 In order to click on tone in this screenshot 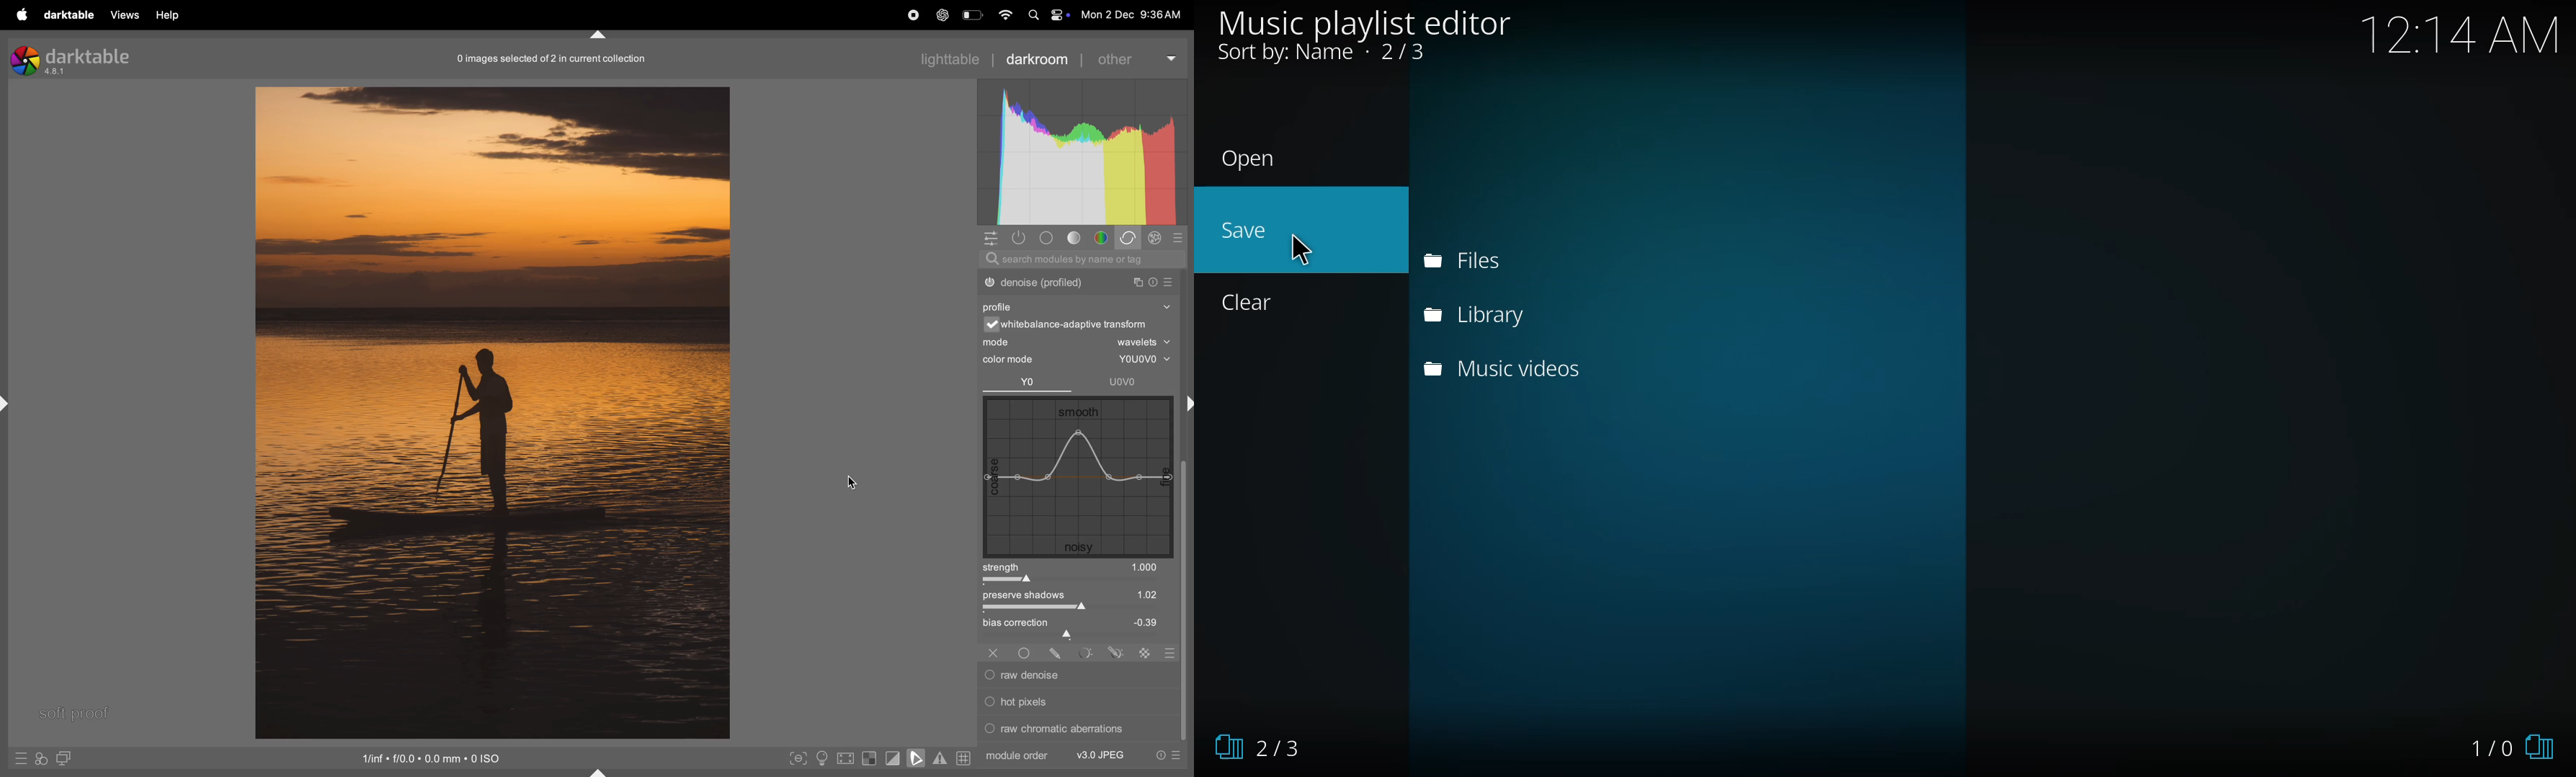, I will do `click(1075, 239)`.